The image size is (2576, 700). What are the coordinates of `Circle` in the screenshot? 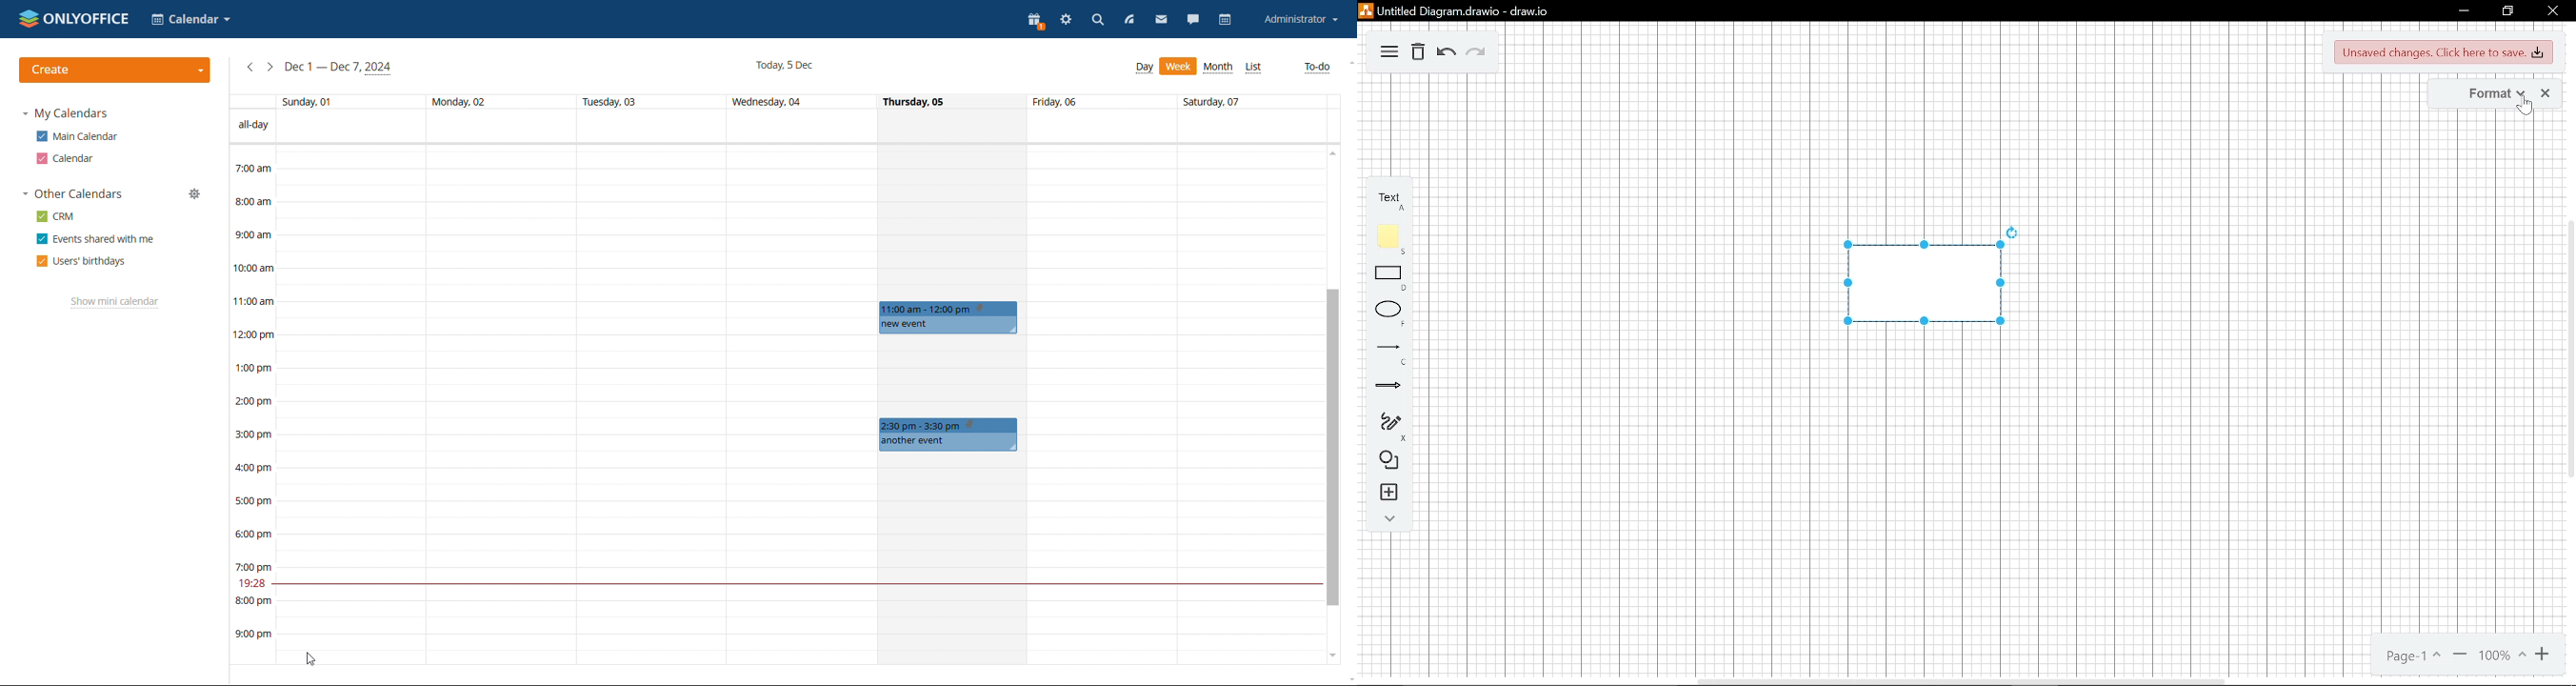 It's located at (1389, 312).